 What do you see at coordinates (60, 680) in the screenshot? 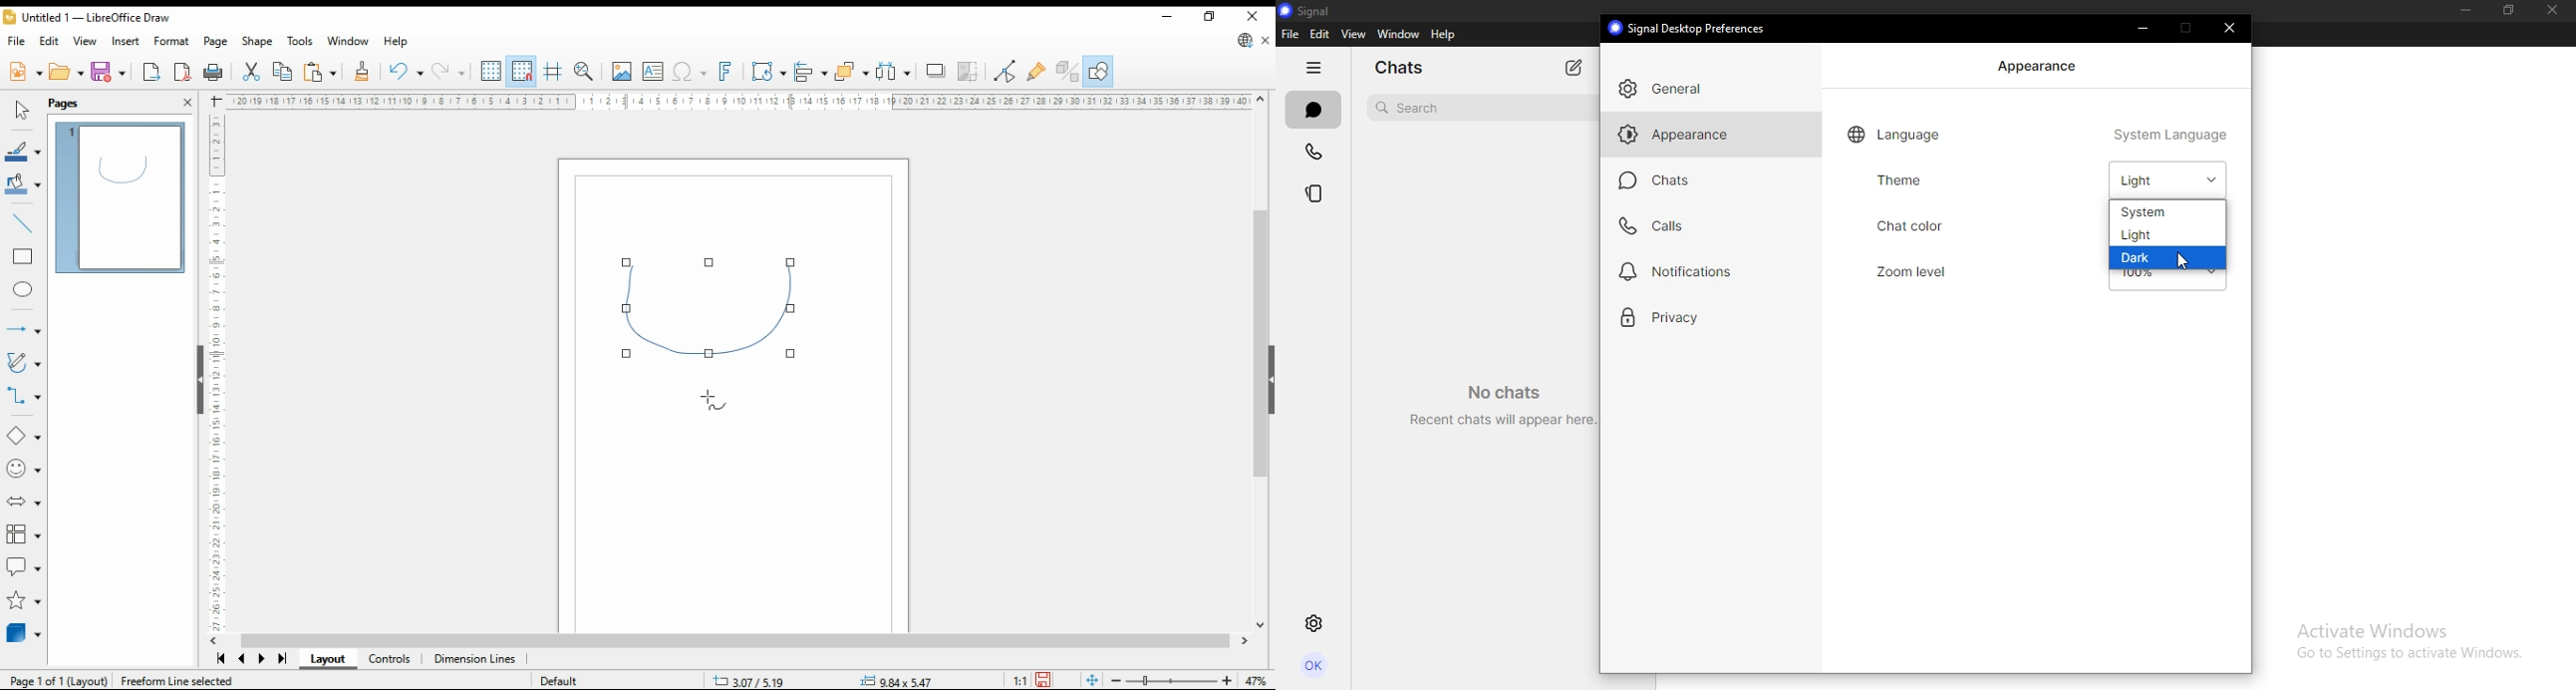
I see `page 1 of 1  (layout)` at bounding box center [60, 680].